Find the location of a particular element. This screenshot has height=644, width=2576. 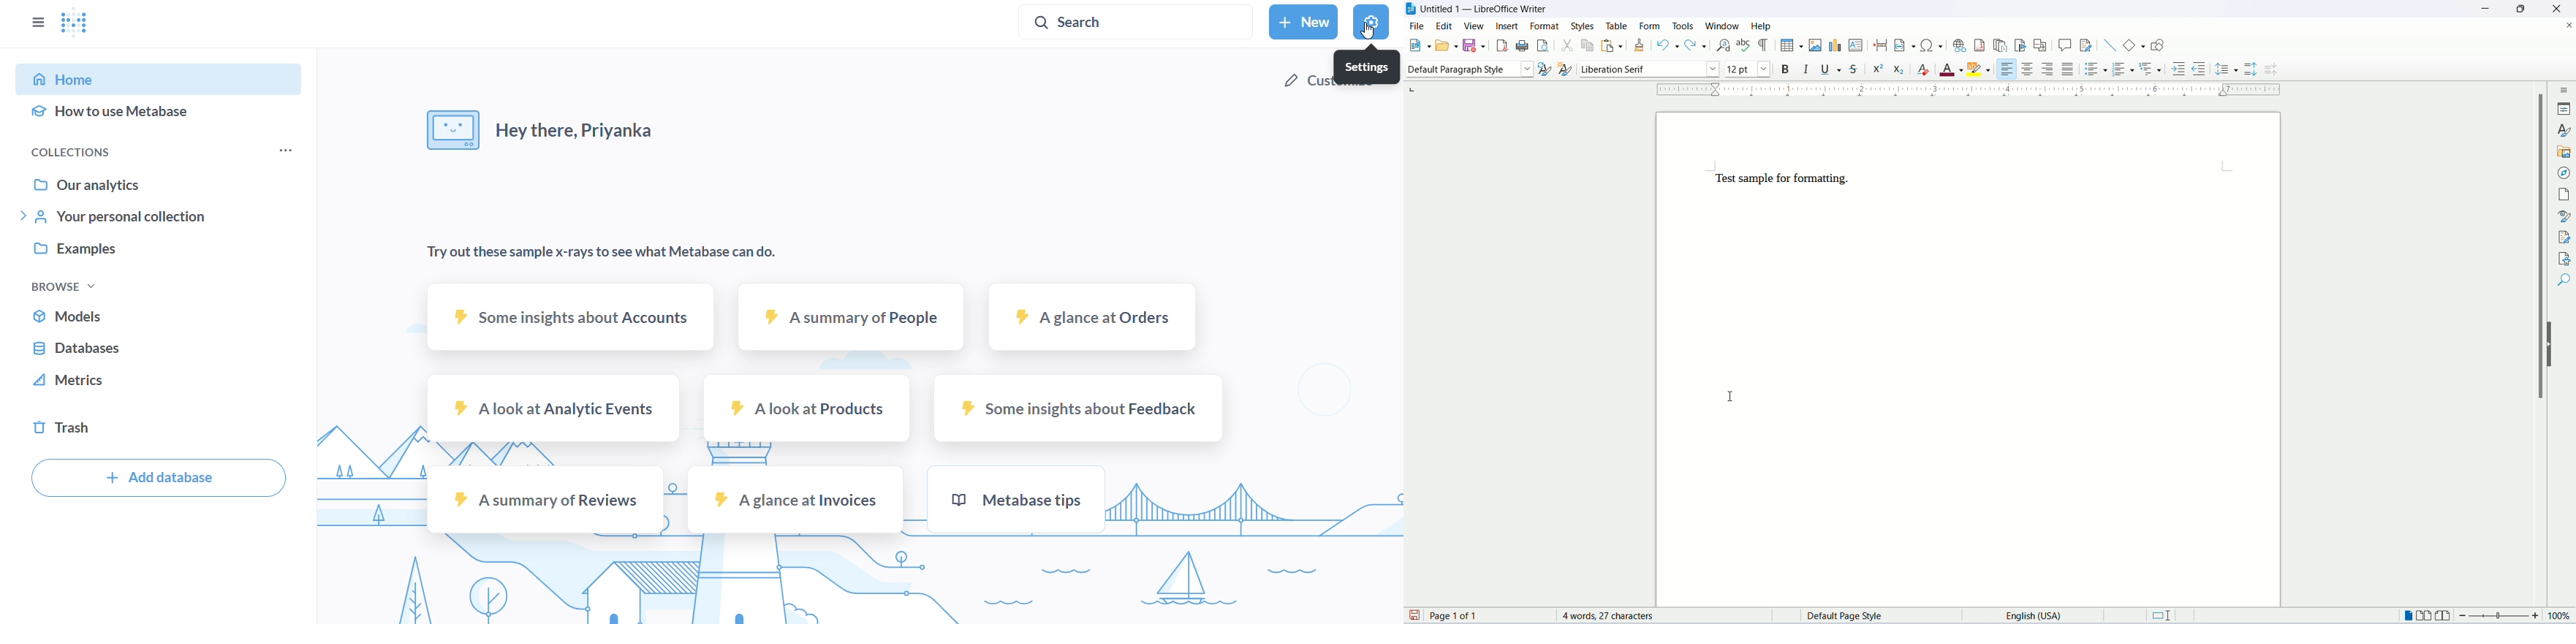

browse is located at coordinates (85, 287).